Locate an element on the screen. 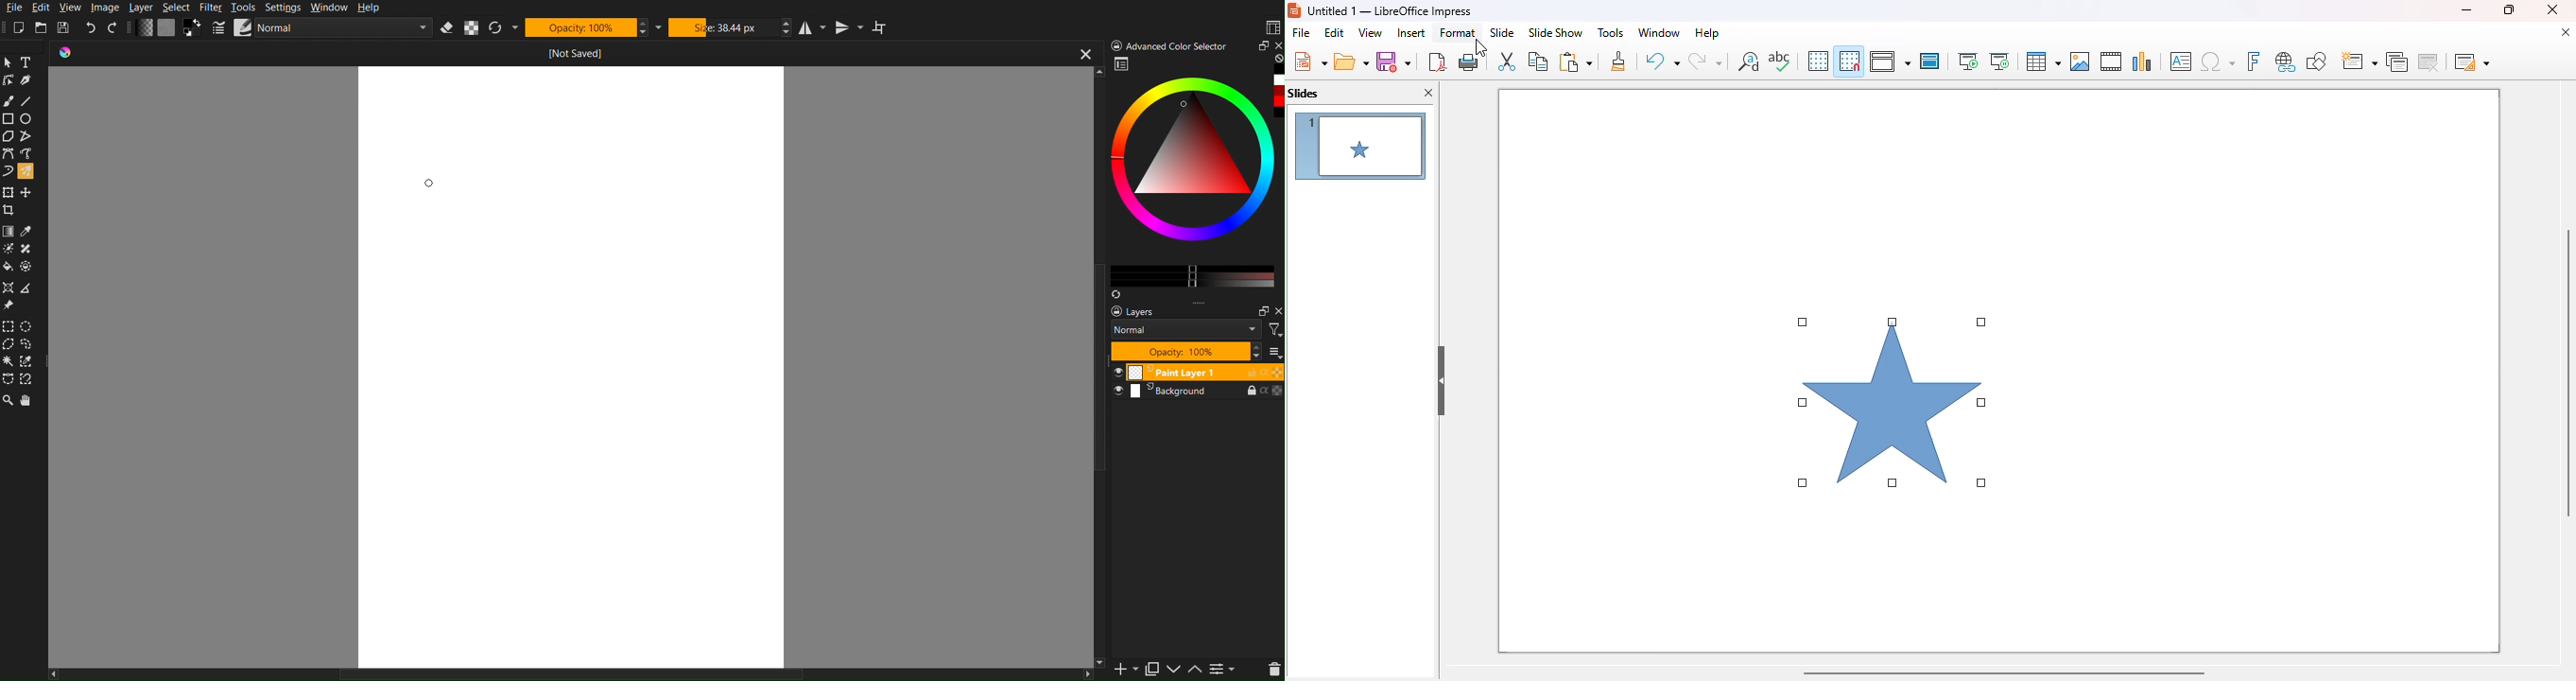  master slide is located at coordinates (1929, 61).